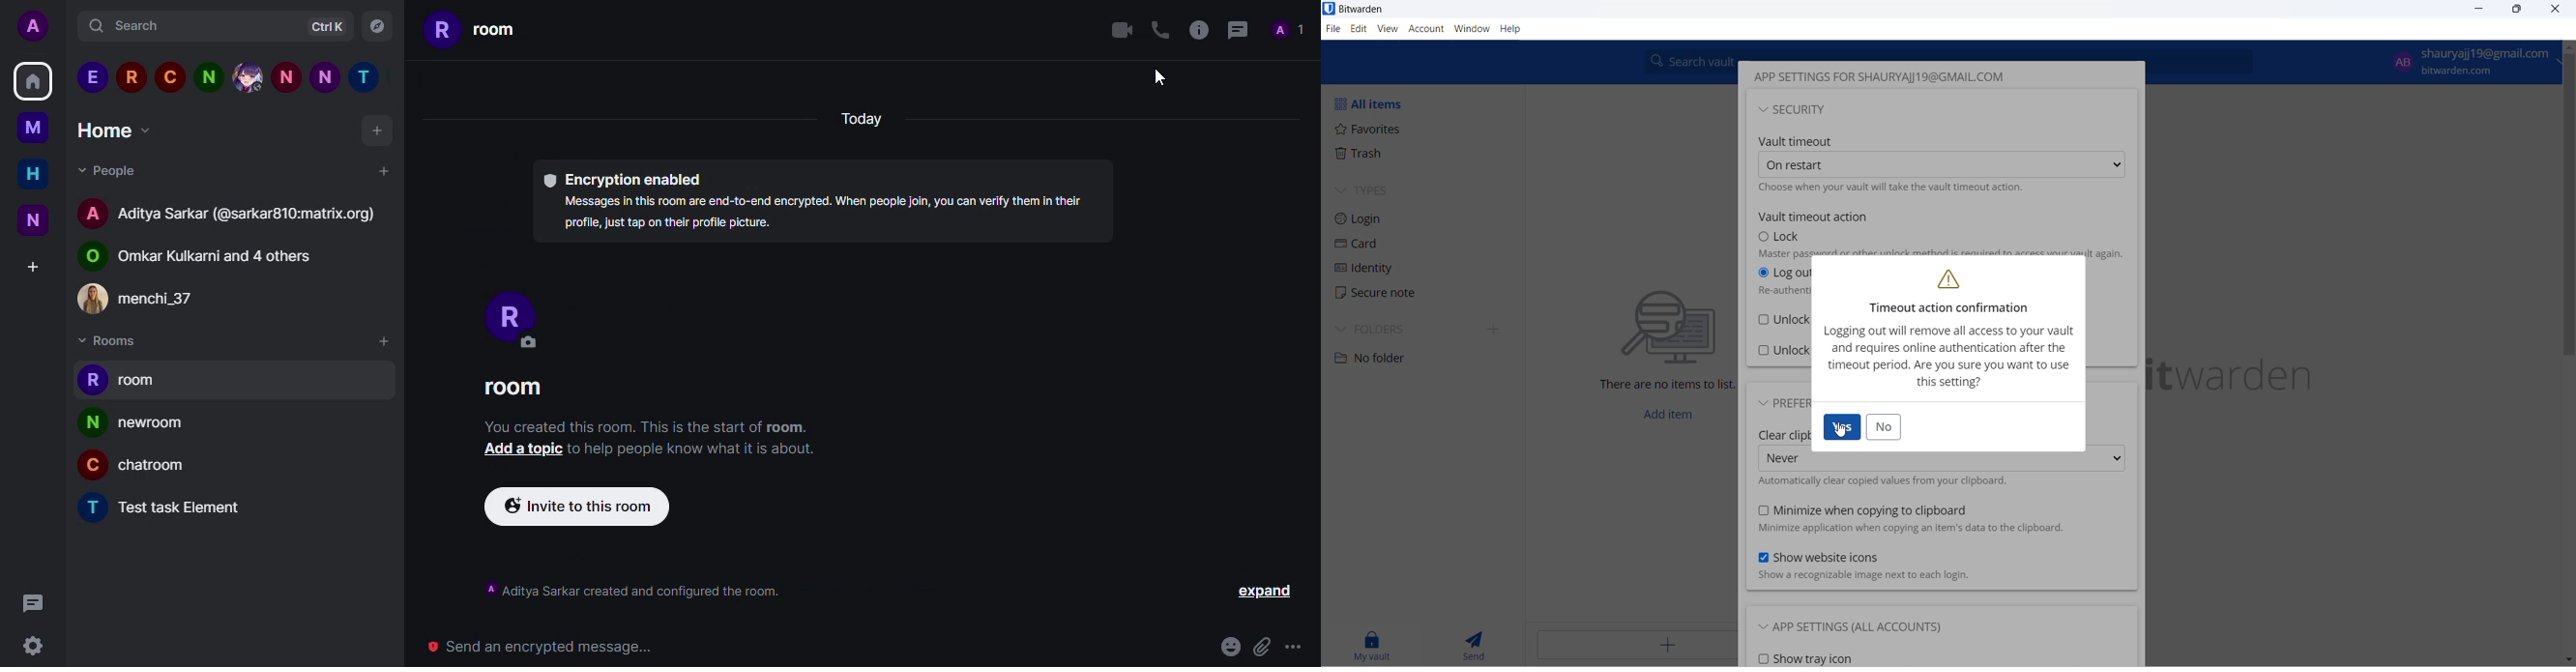 The height and width of the screenshot is (672, 2576). Describe the element at coordinates (379, 133) in the screenshot. I see `add` at that location.